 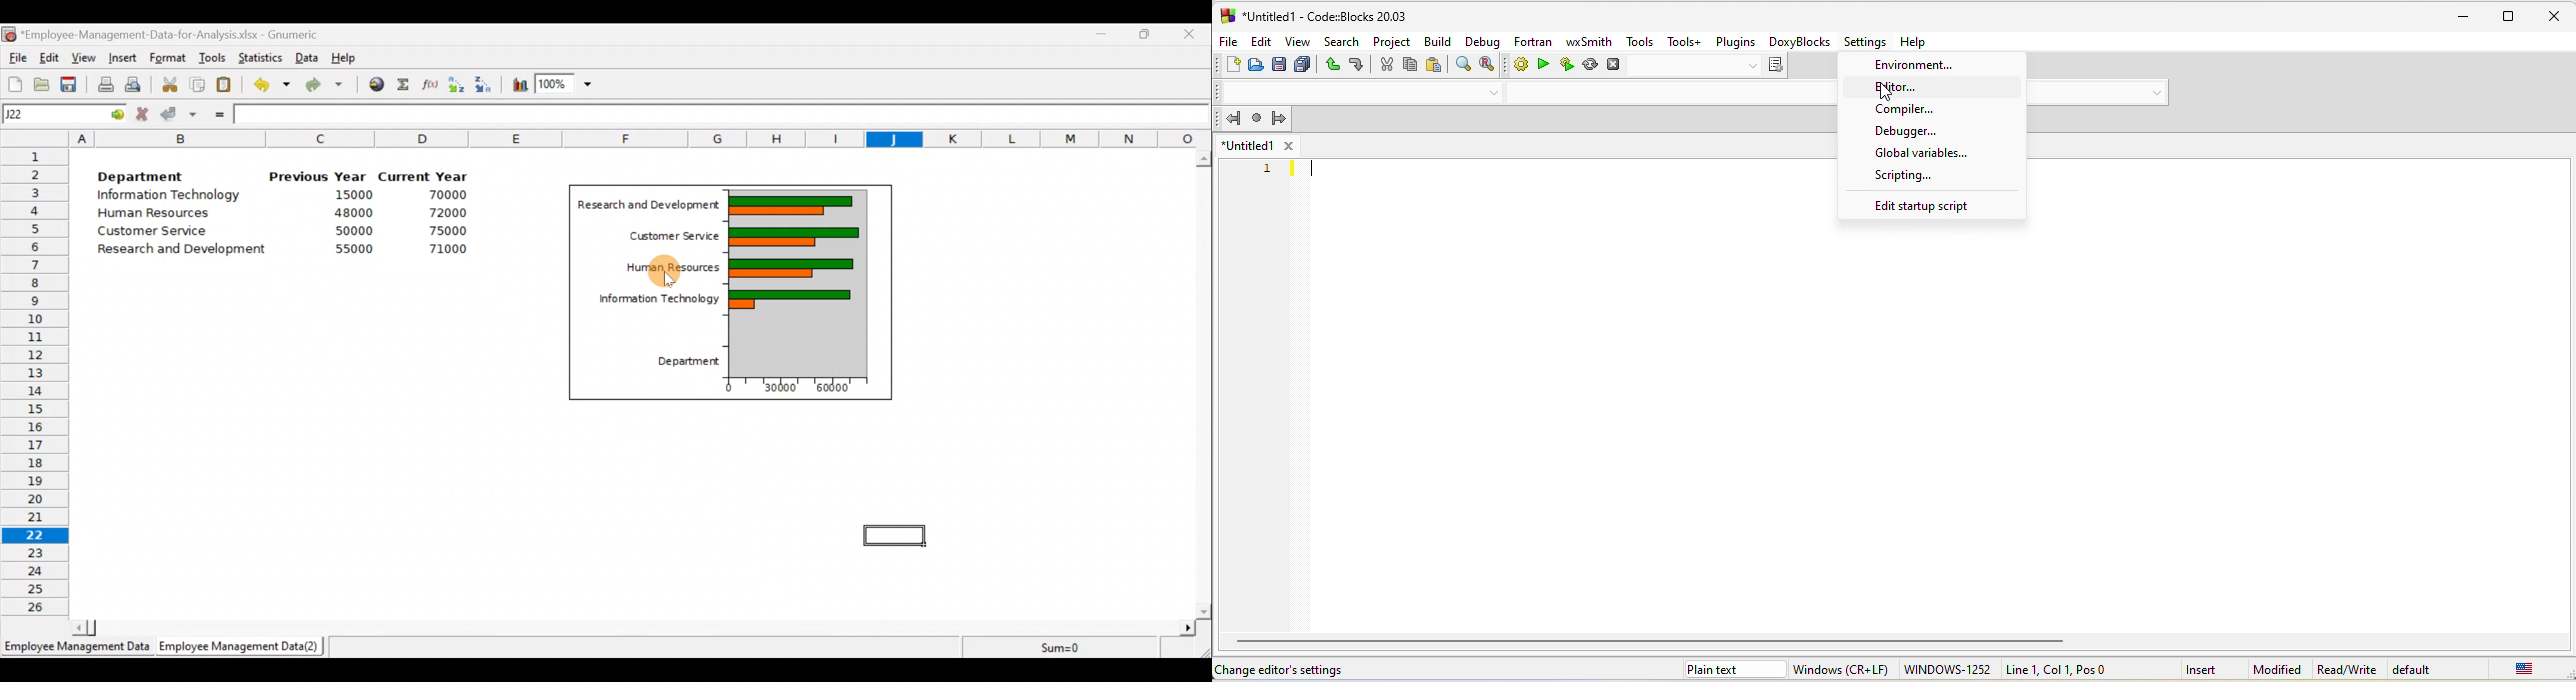 I want to click on jump back, so click(x=1232, y=118).